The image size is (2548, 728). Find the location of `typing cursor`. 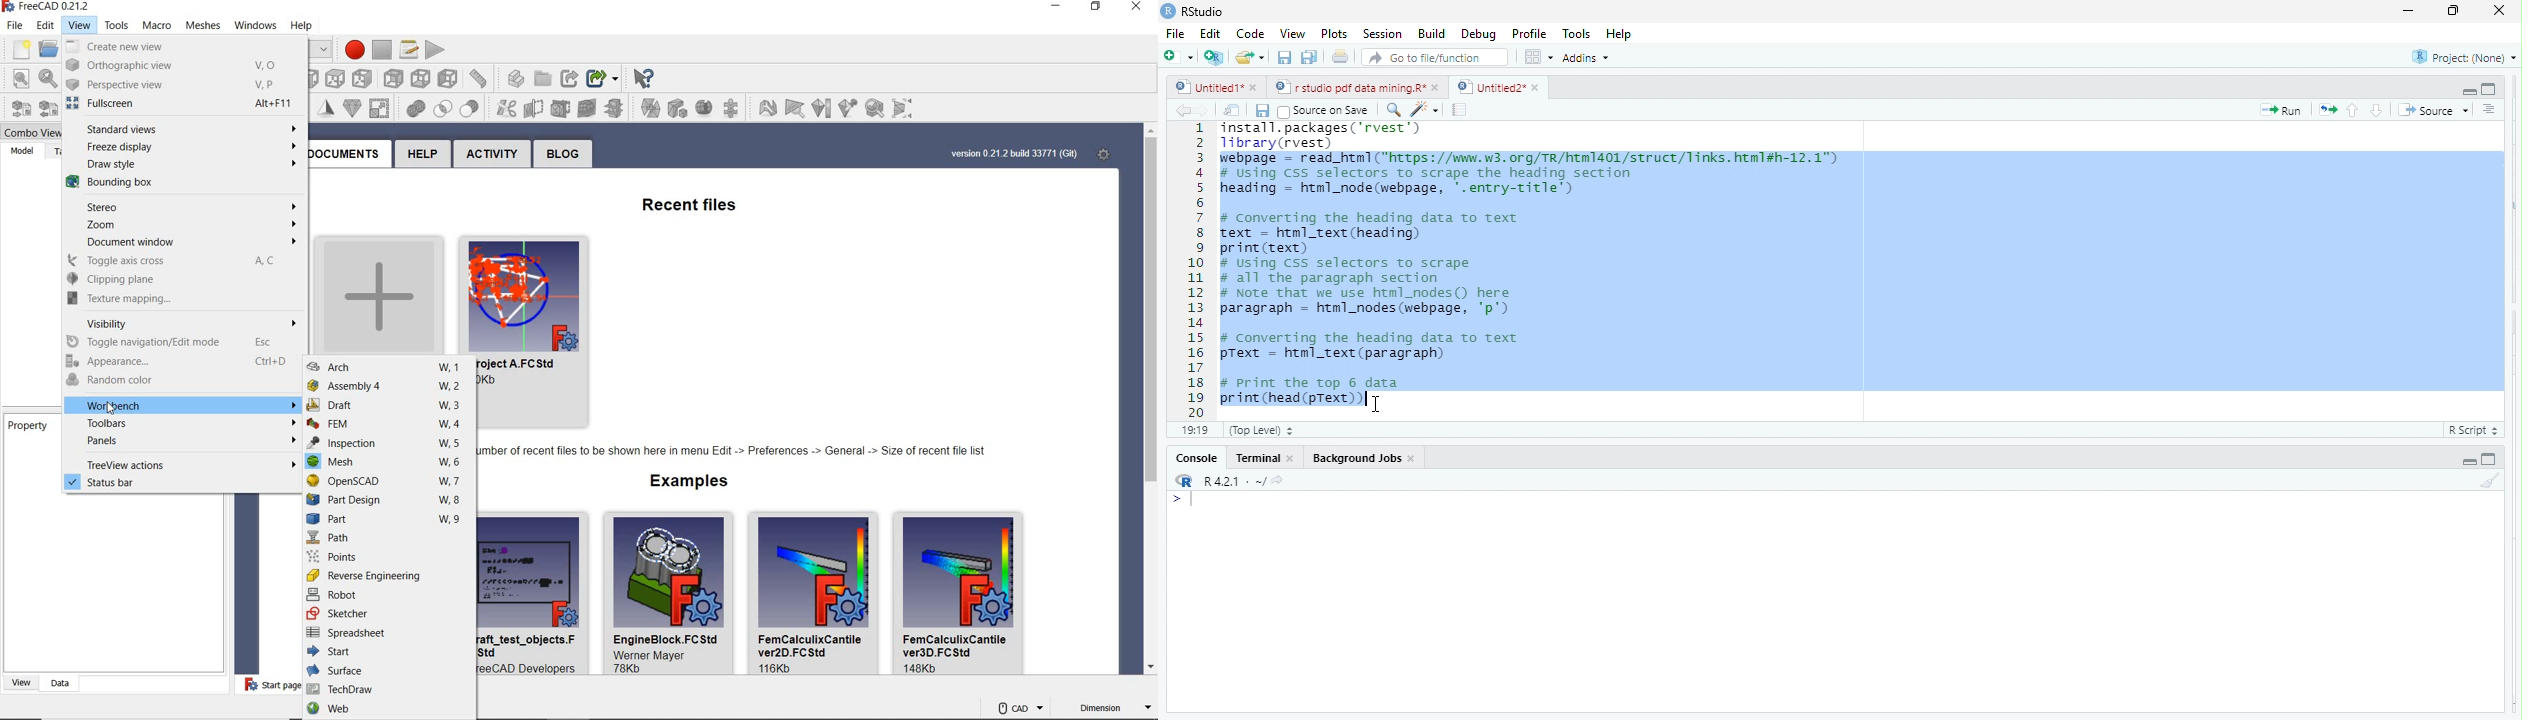

typing cursor is located at coordinates (1187, 501).